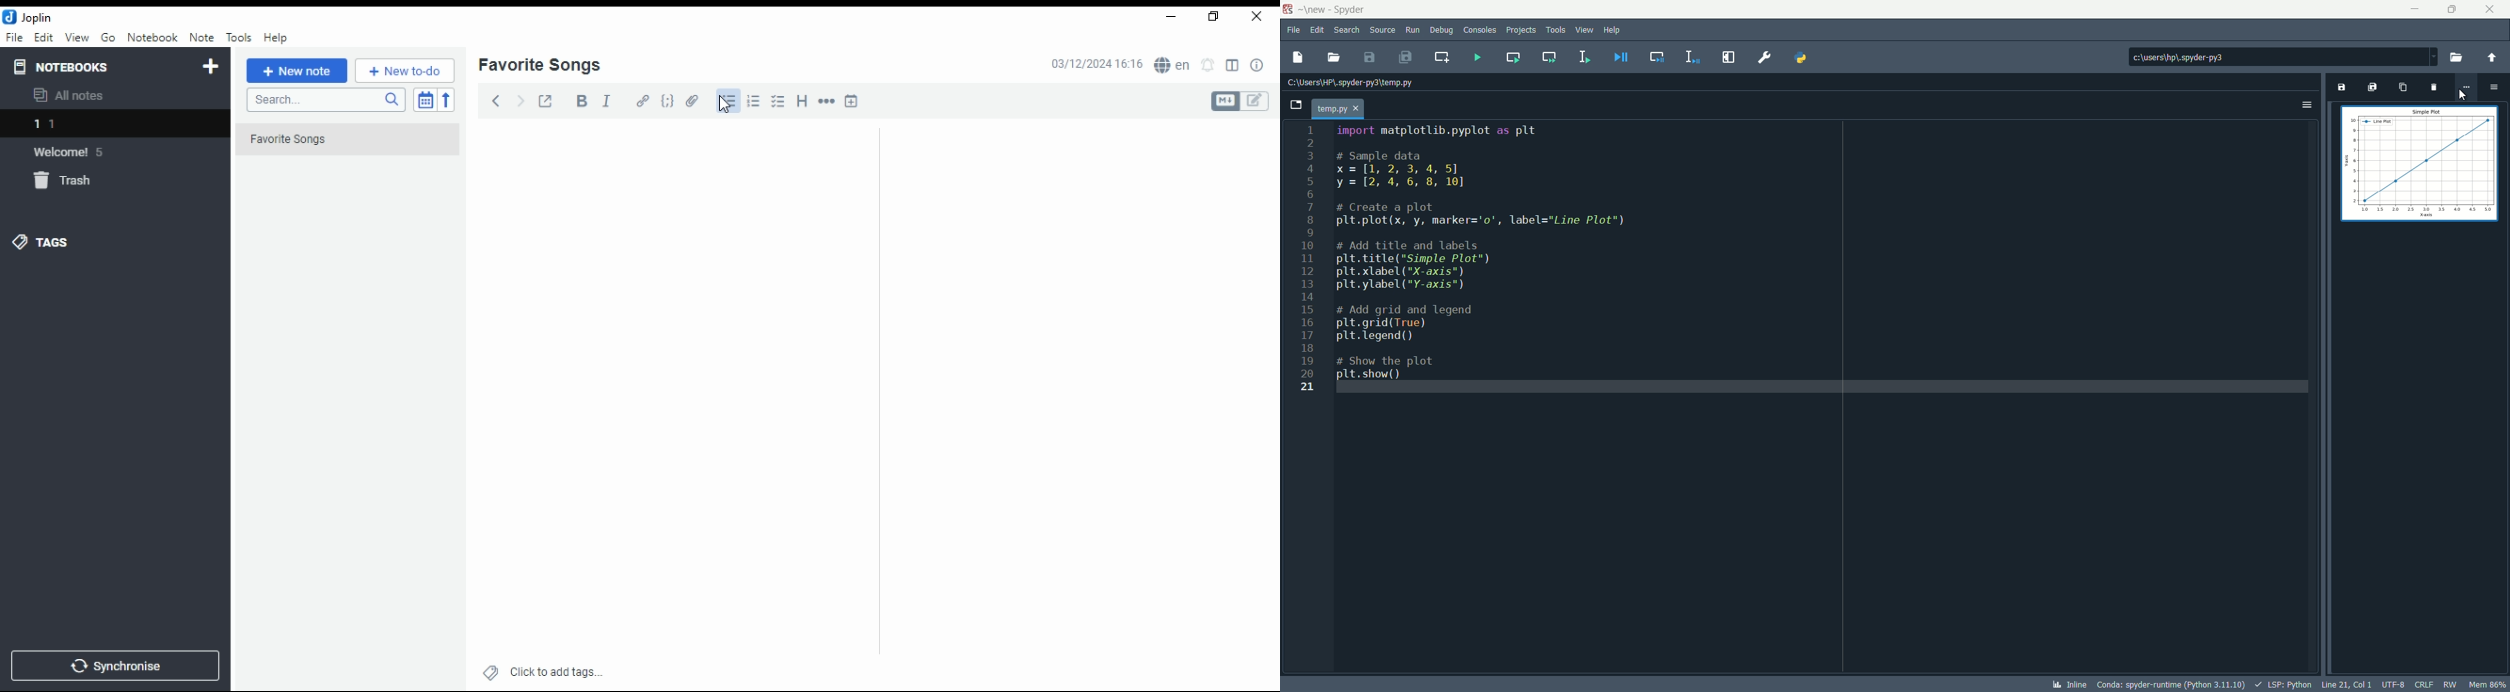 The image size is (2520, 700). What do you see at coordinates (1413, 29) in the screenshot?
I see `run menu` at bounding box center [1413, 29].